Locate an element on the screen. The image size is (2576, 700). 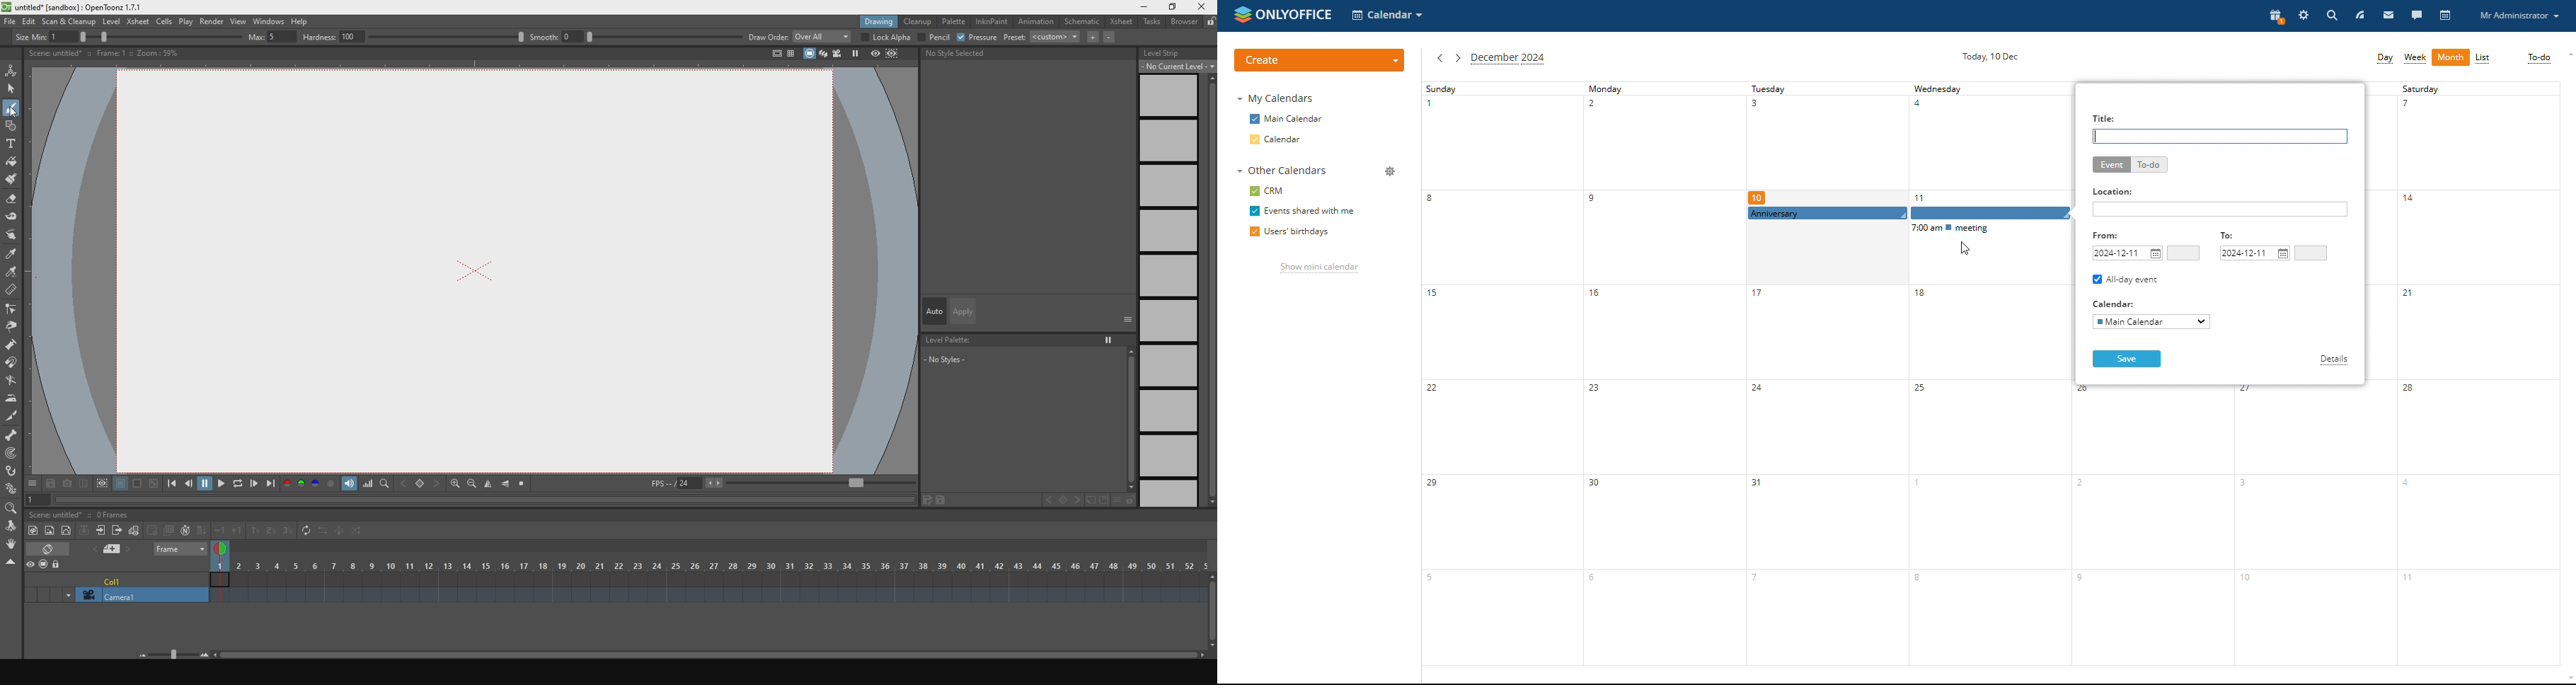
cells is located at coordinates (164, 22).